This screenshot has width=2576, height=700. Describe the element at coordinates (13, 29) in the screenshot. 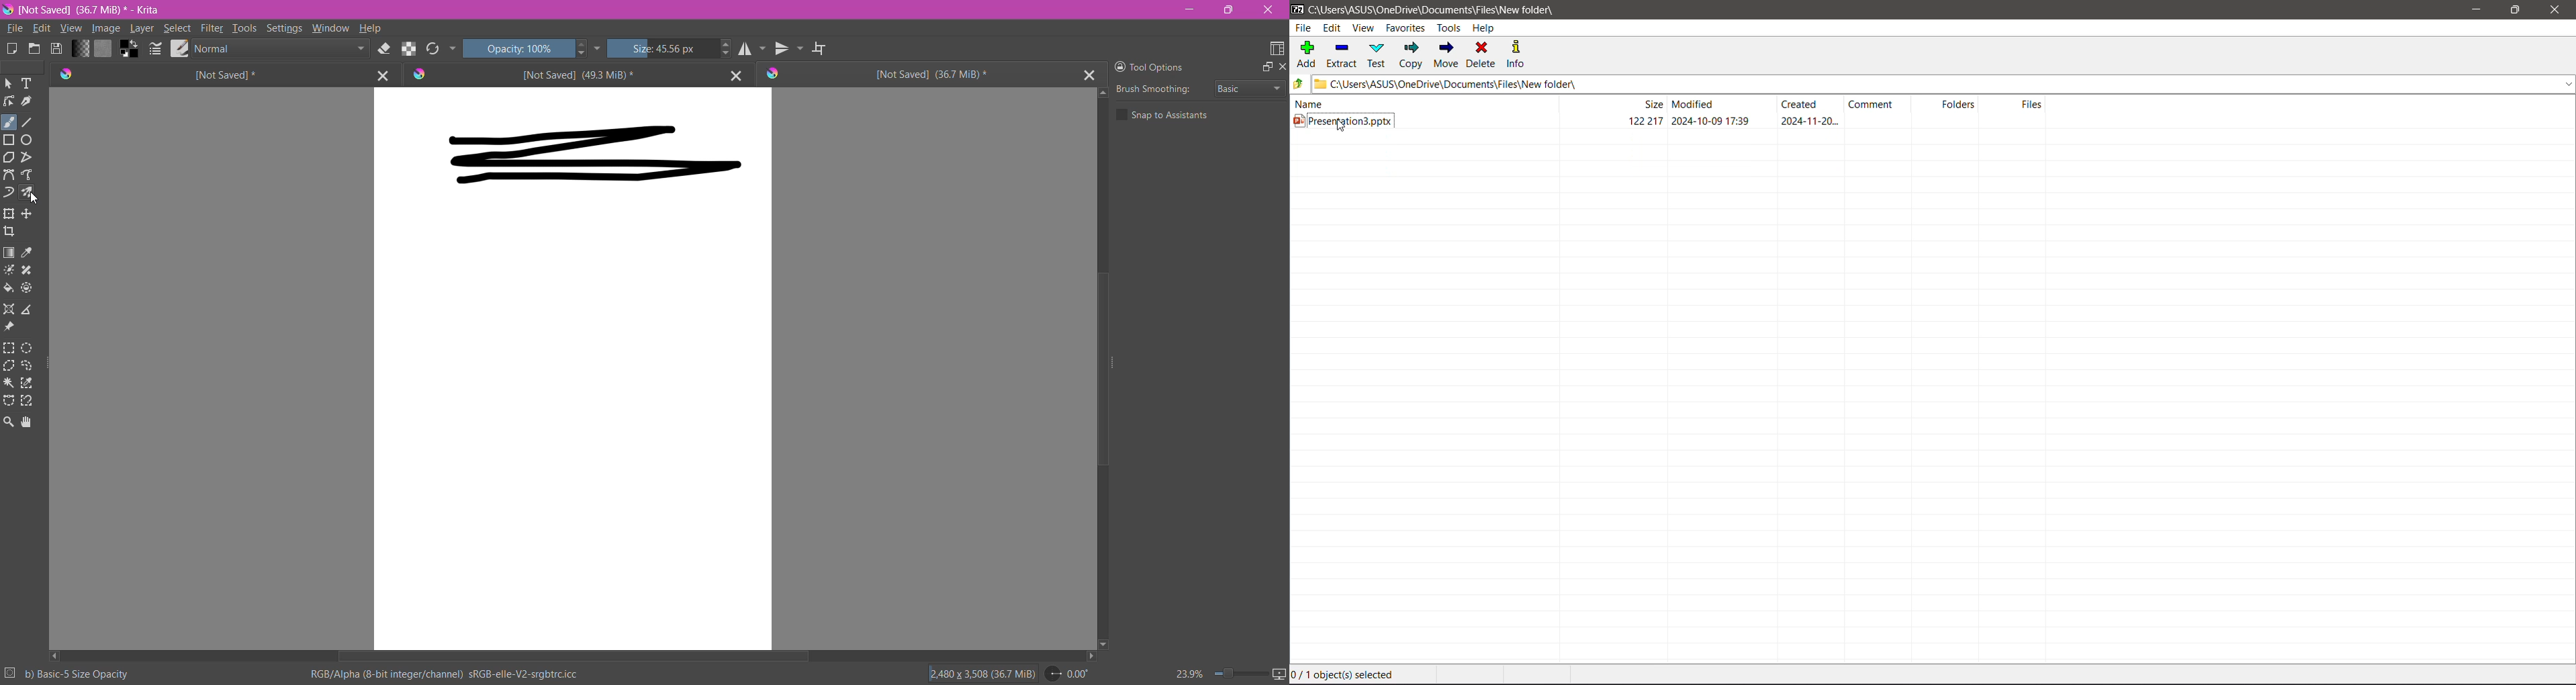

I see `File` at that location.